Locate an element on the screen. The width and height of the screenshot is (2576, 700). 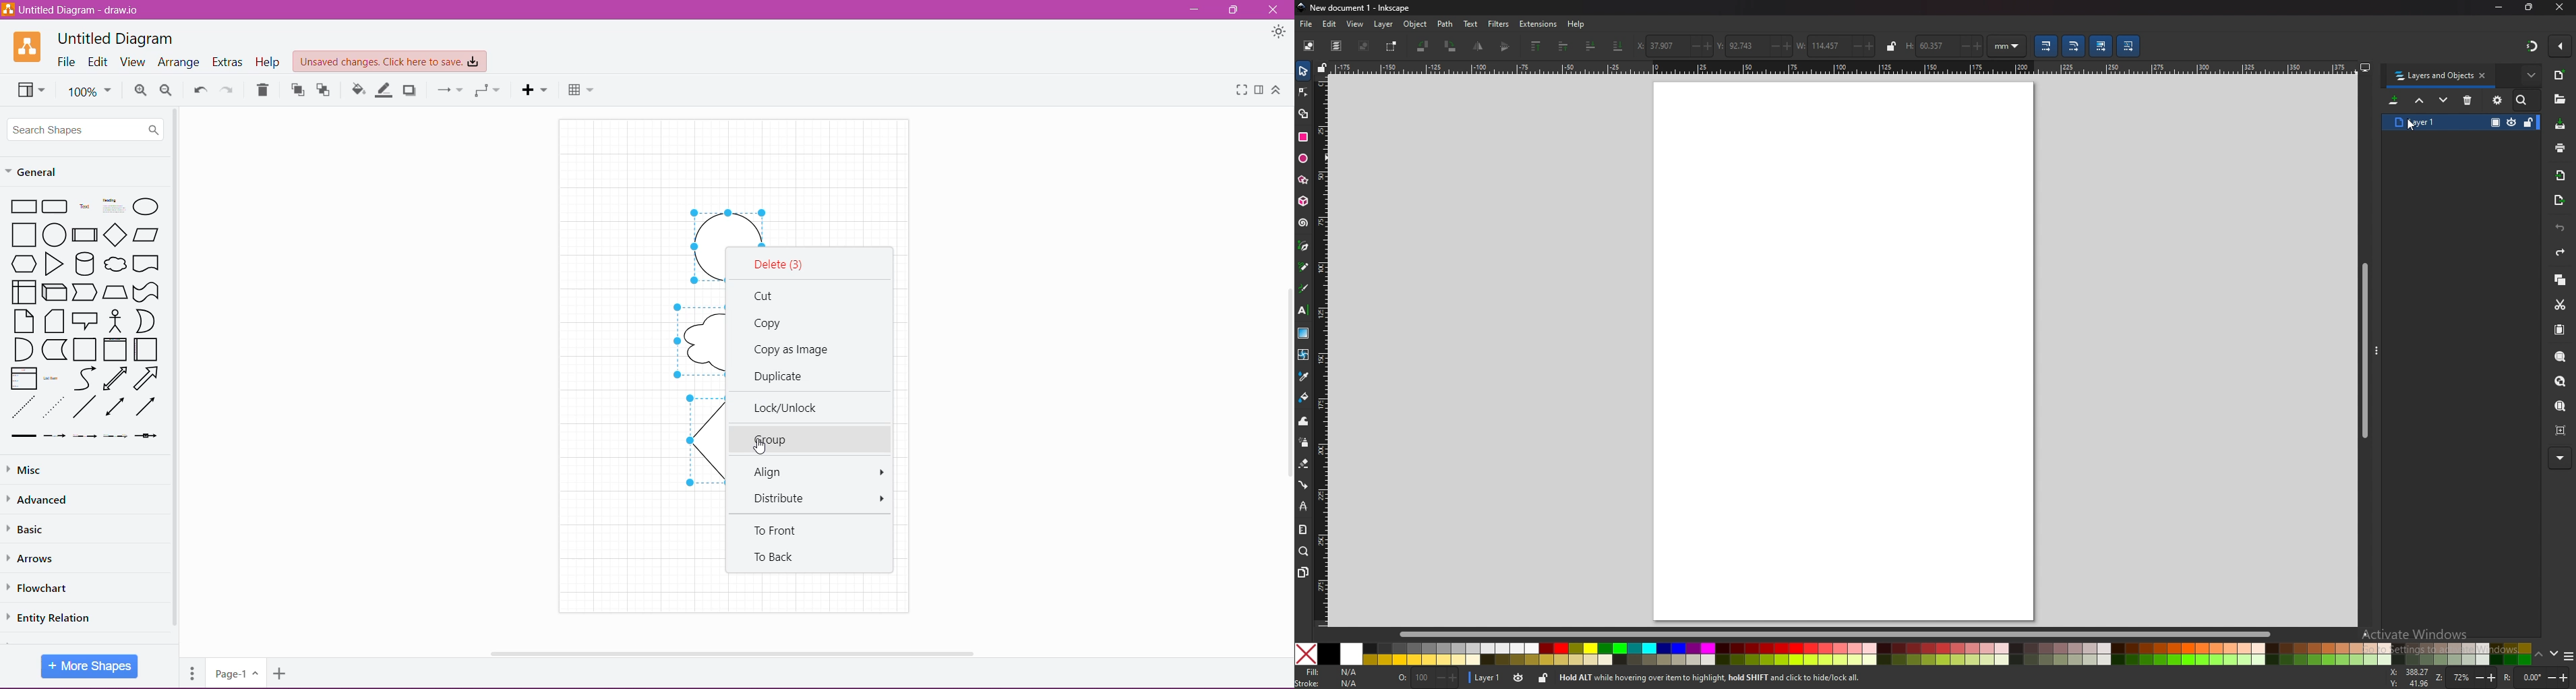
color picker is located at coordinates (1303, 377).